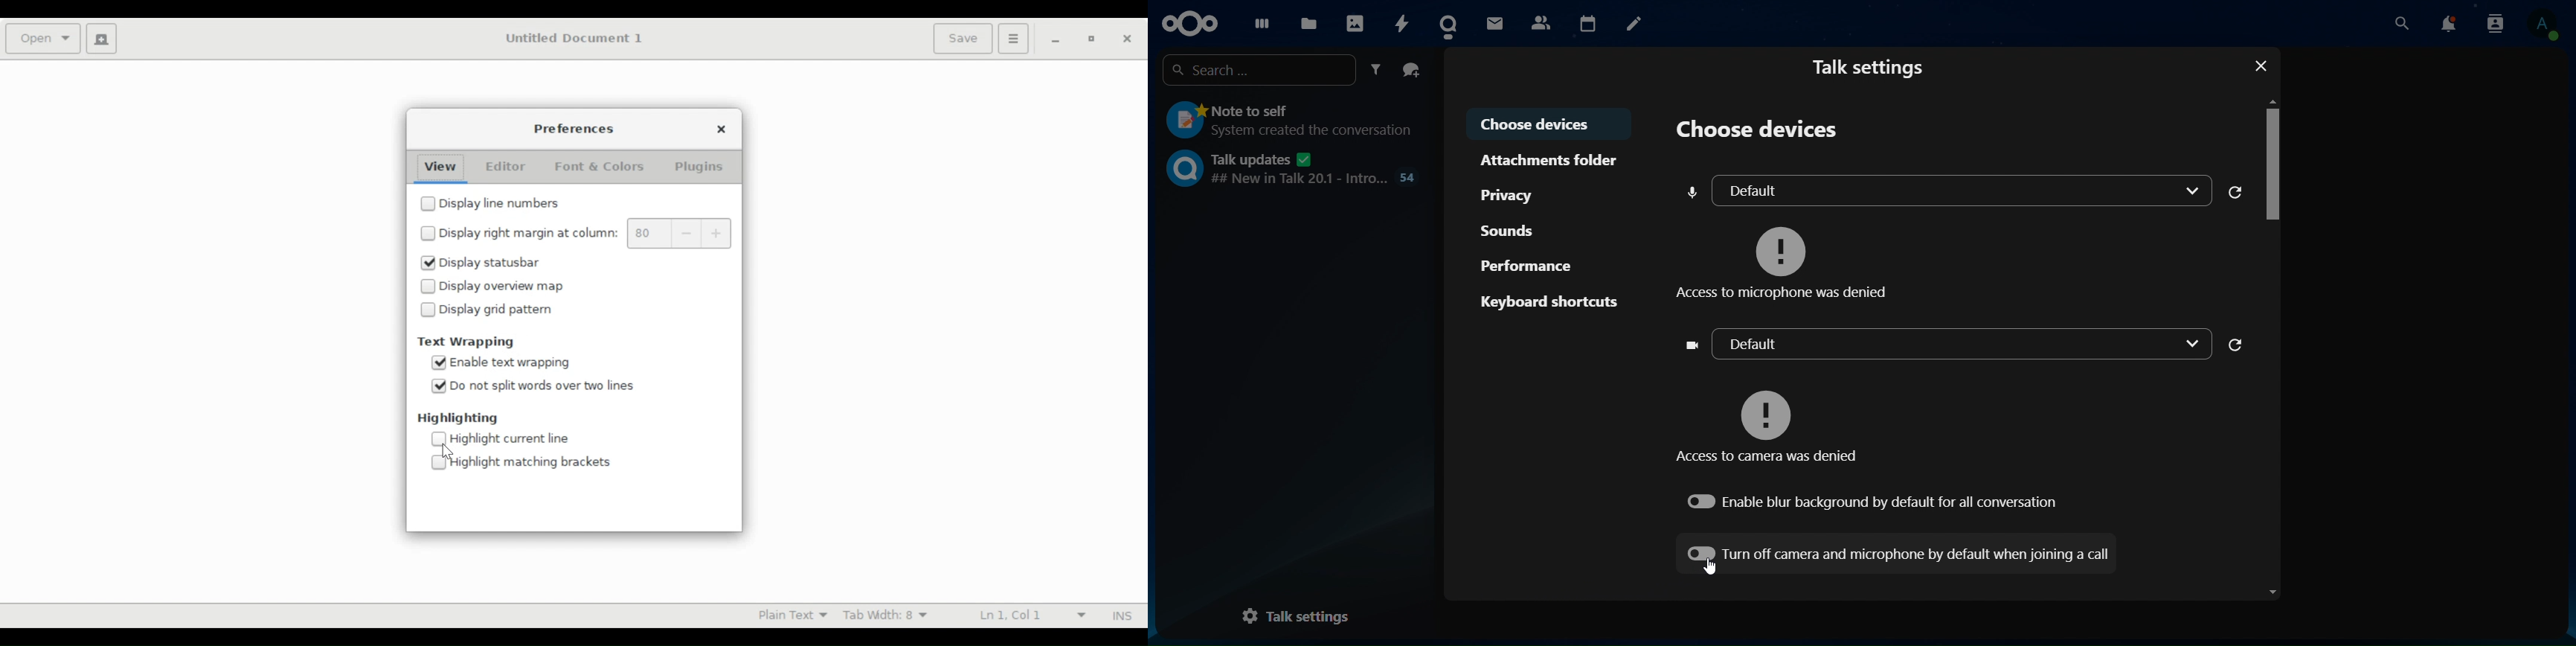 Image resolution: width=2576 pixels, height=672 pixels. Describe the element at coordinates (1376, 70) in the screenshot. I see `filter` at that location.